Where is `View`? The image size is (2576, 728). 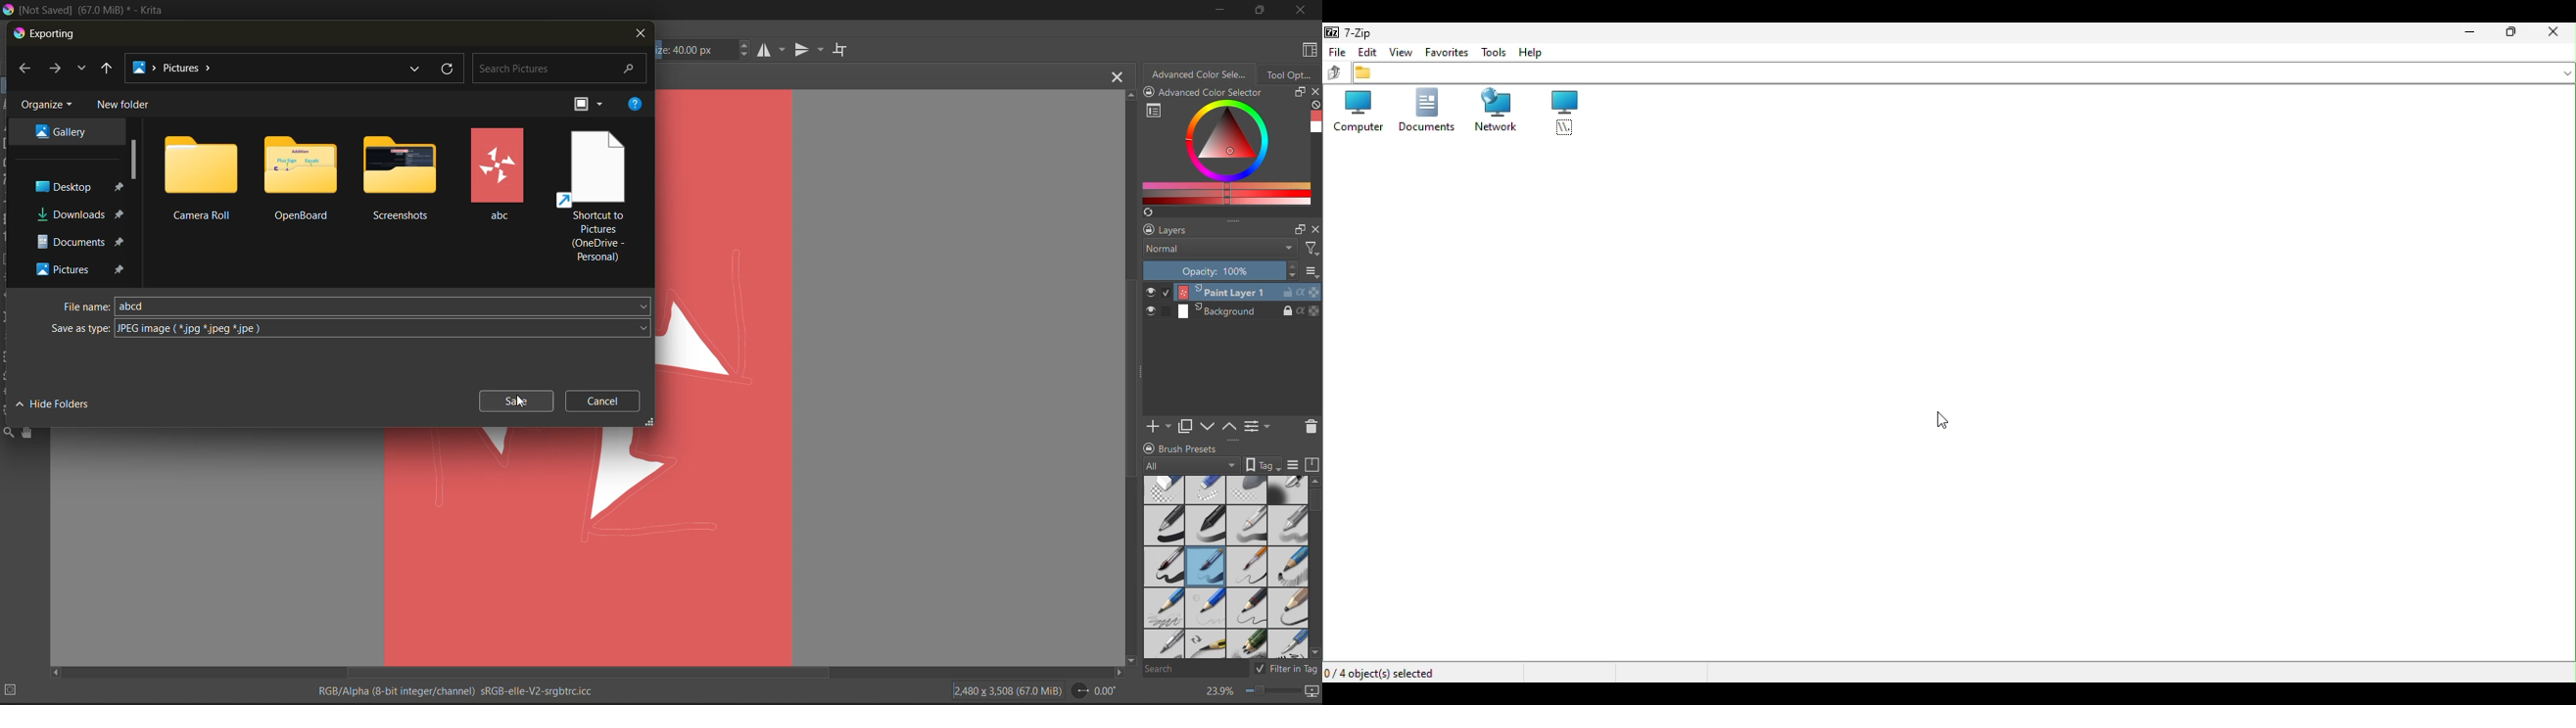
View is located at coordinates (1401, 52).